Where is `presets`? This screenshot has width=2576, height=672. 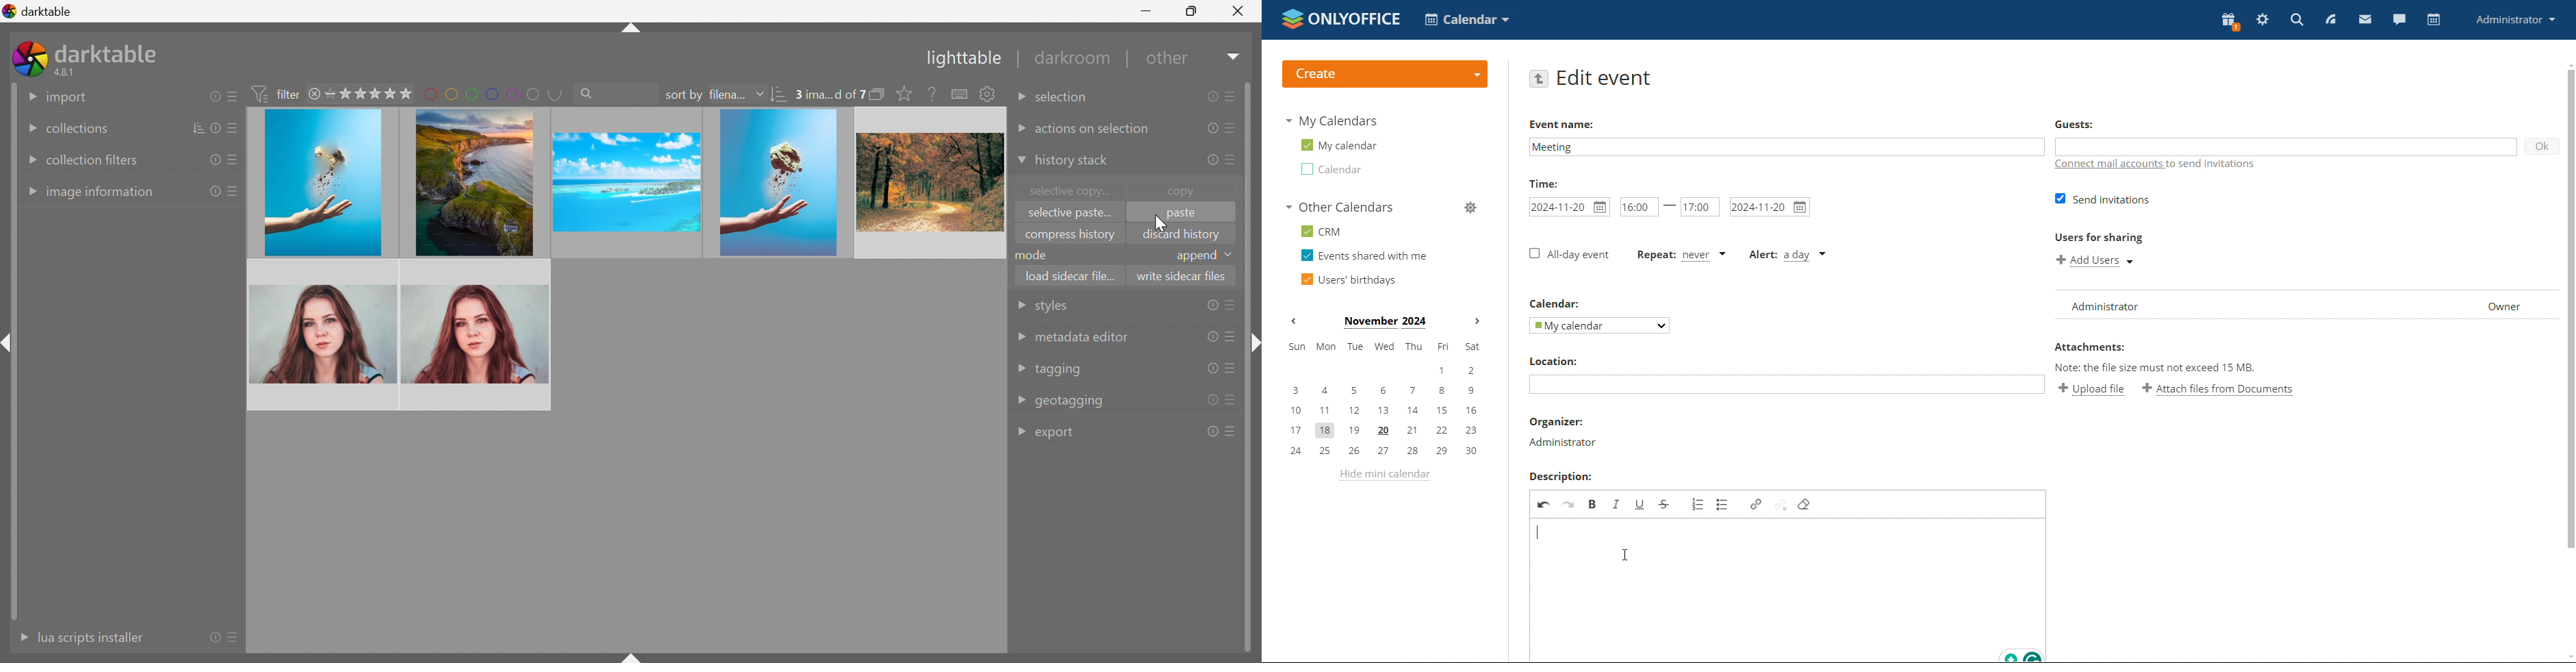
presets is located at coordinates (231, 162).